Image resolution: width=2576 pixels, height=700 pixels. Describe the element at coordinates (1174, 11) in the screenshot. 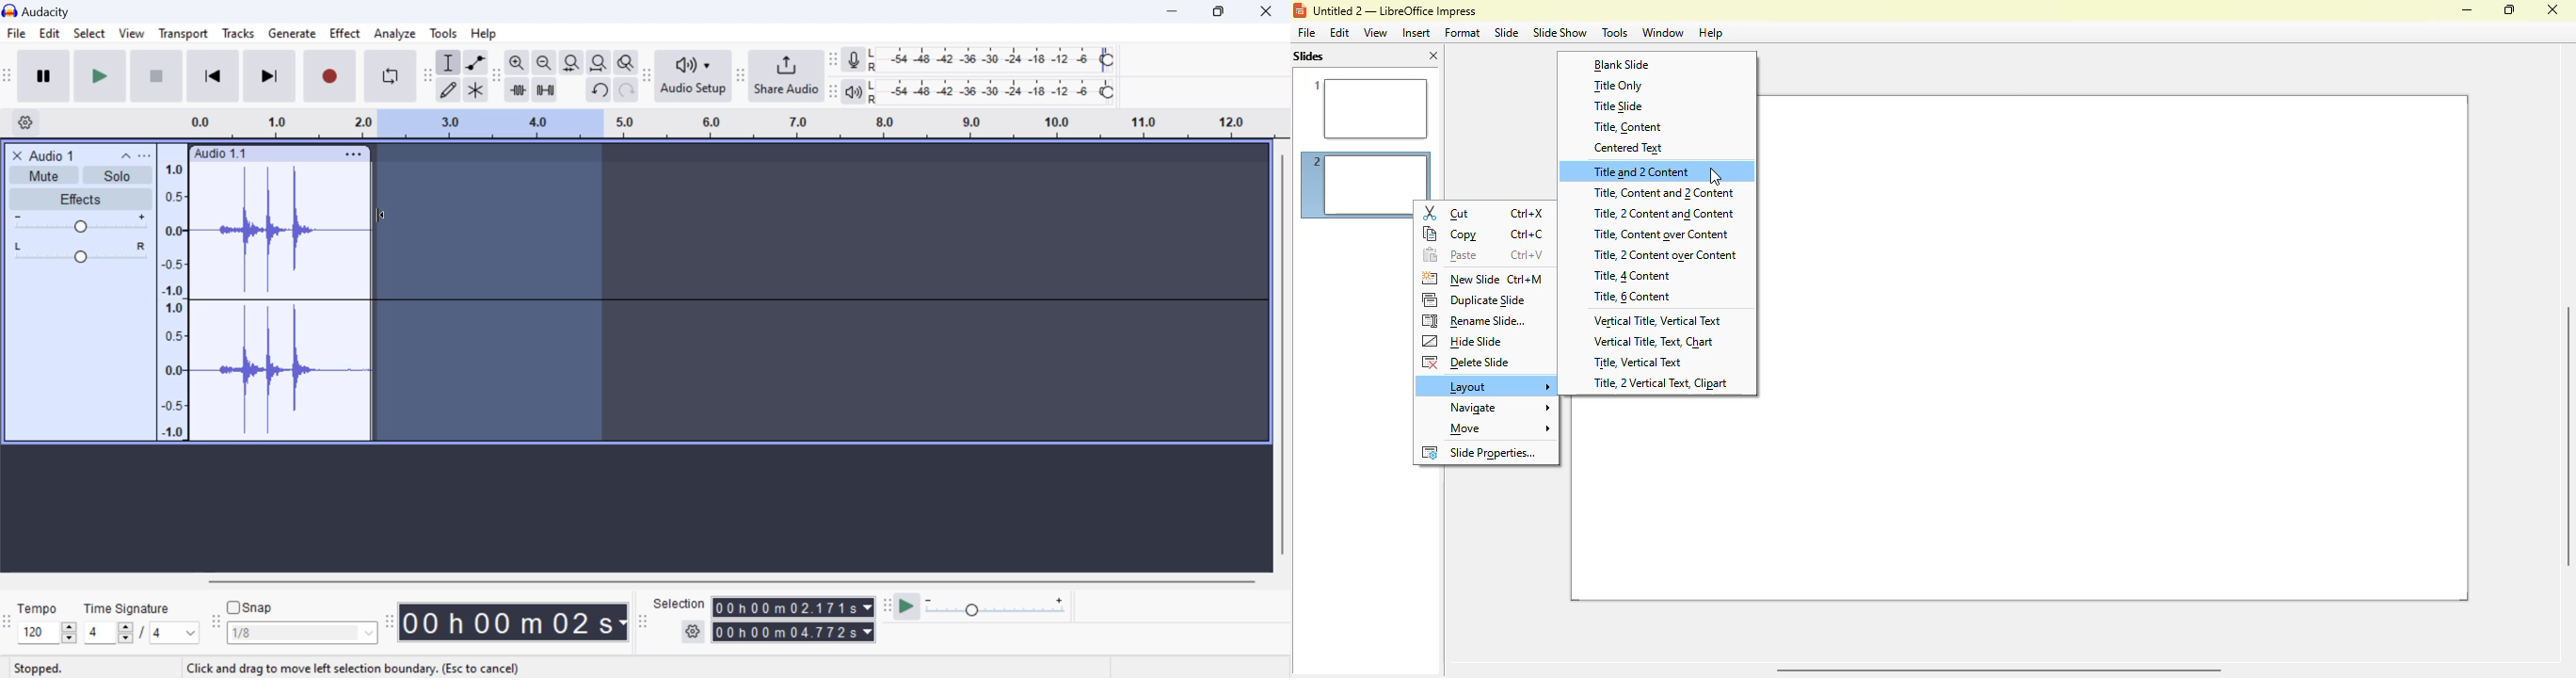

I see `Restore Down` at that location.